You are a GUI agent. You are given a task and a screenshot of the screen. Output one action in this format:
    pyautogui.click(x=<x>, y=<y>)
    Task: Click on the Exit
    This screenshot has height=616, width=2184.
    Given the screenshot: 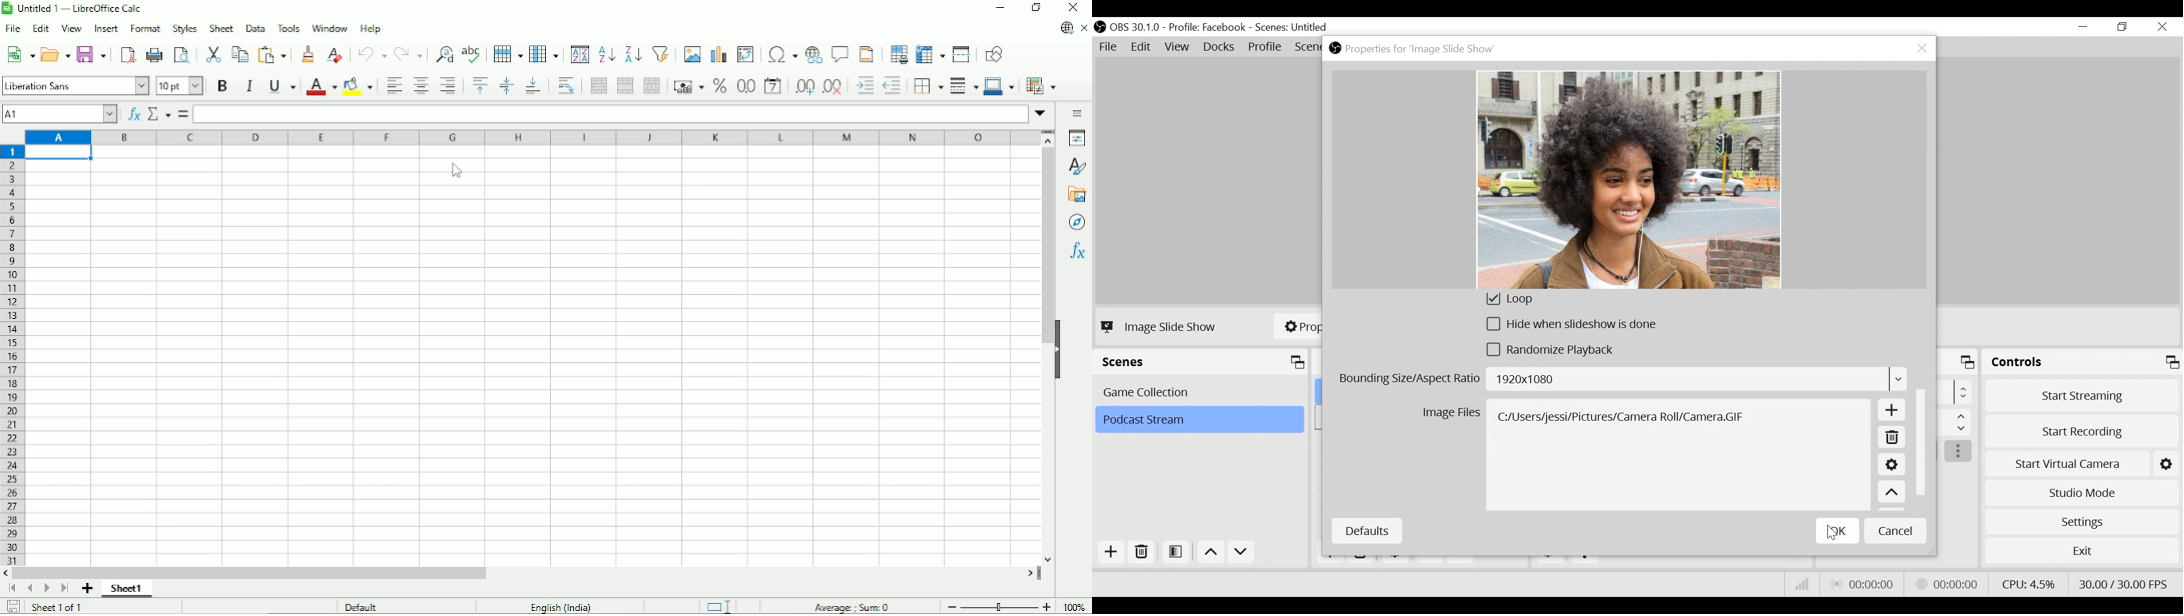 What is the action you would take?
    pyautogui.click(x=2082, y=553)
    